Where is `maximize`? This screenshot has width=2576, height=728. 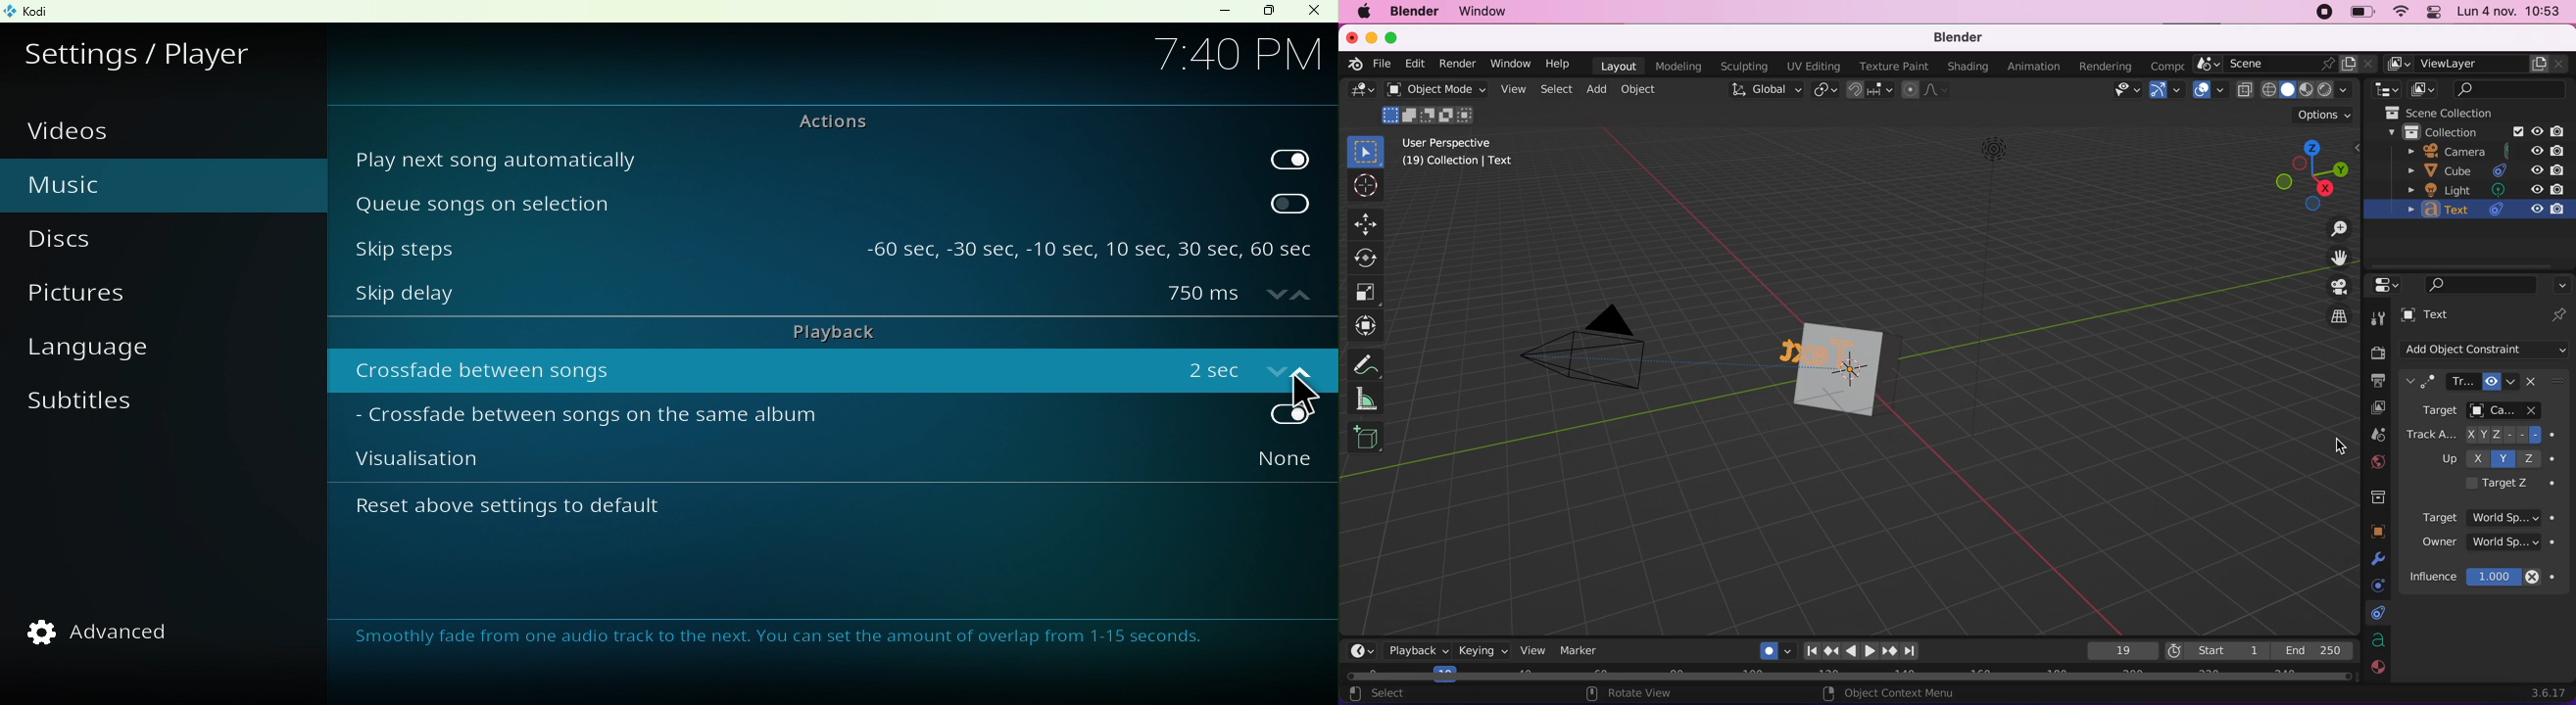 maximize is located at coordinates (1393, 37).